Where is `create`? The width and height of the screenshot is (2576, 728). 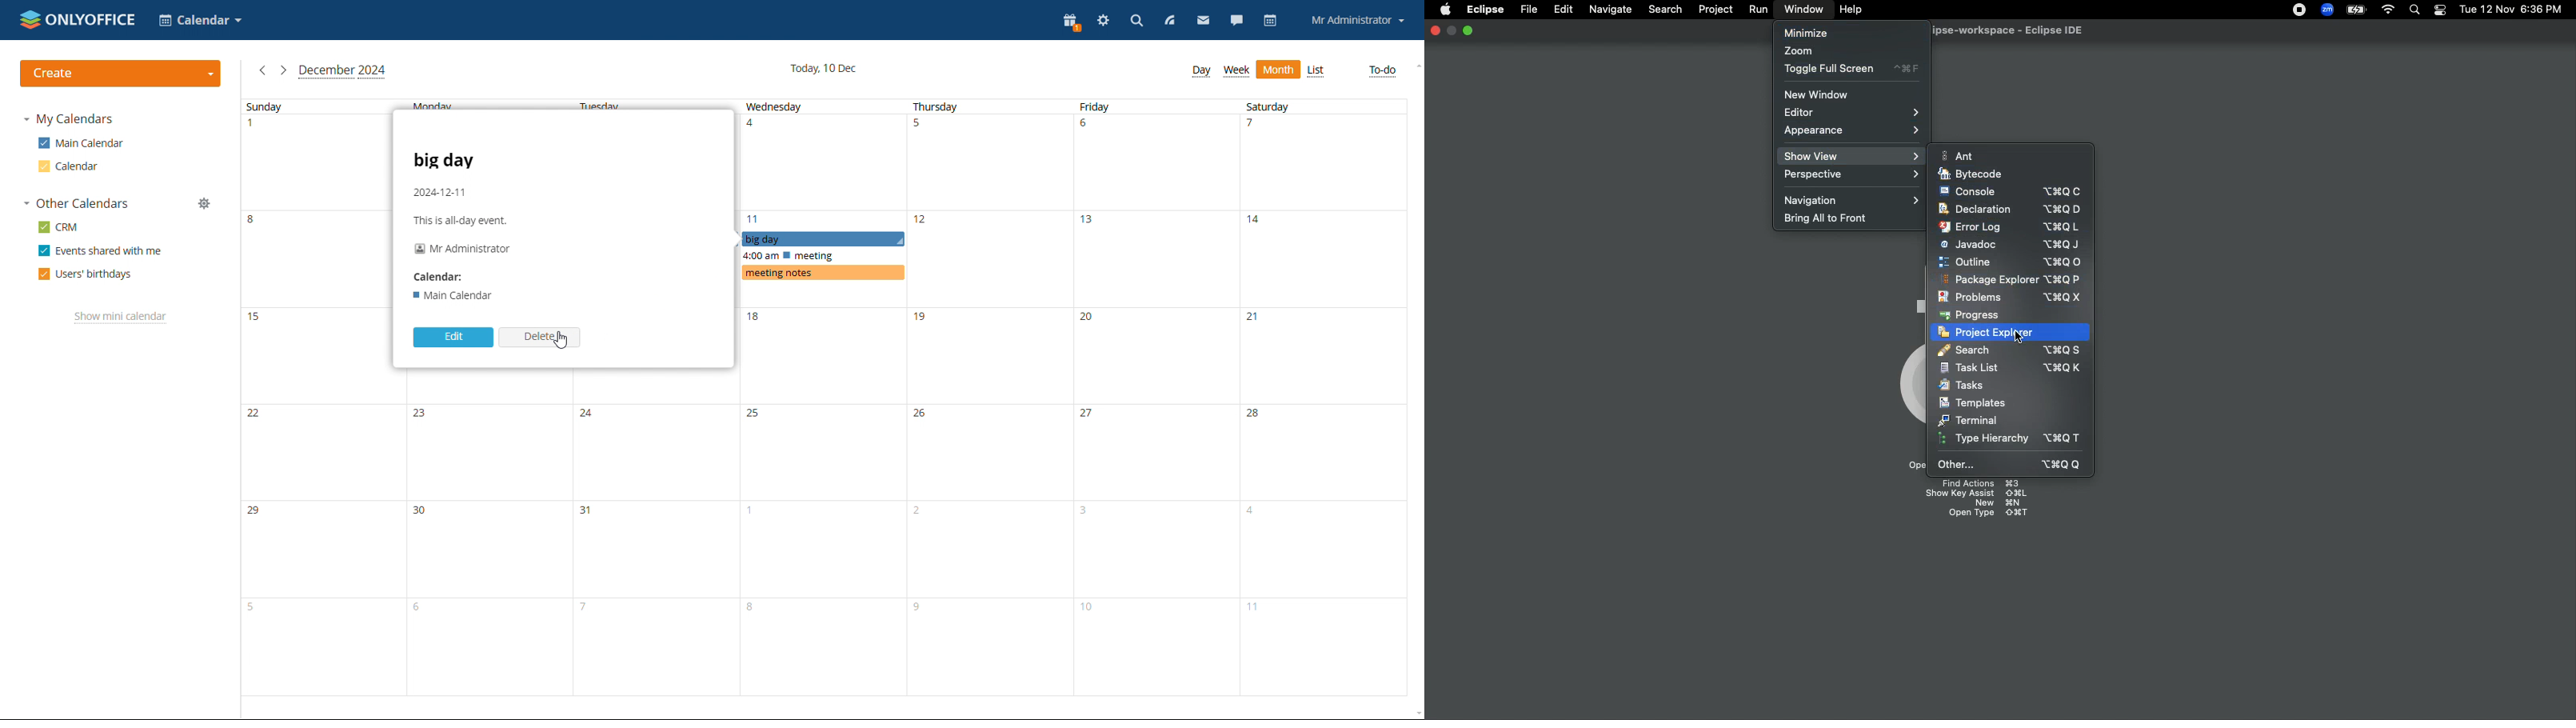
create is located at coordinates (121, 73).